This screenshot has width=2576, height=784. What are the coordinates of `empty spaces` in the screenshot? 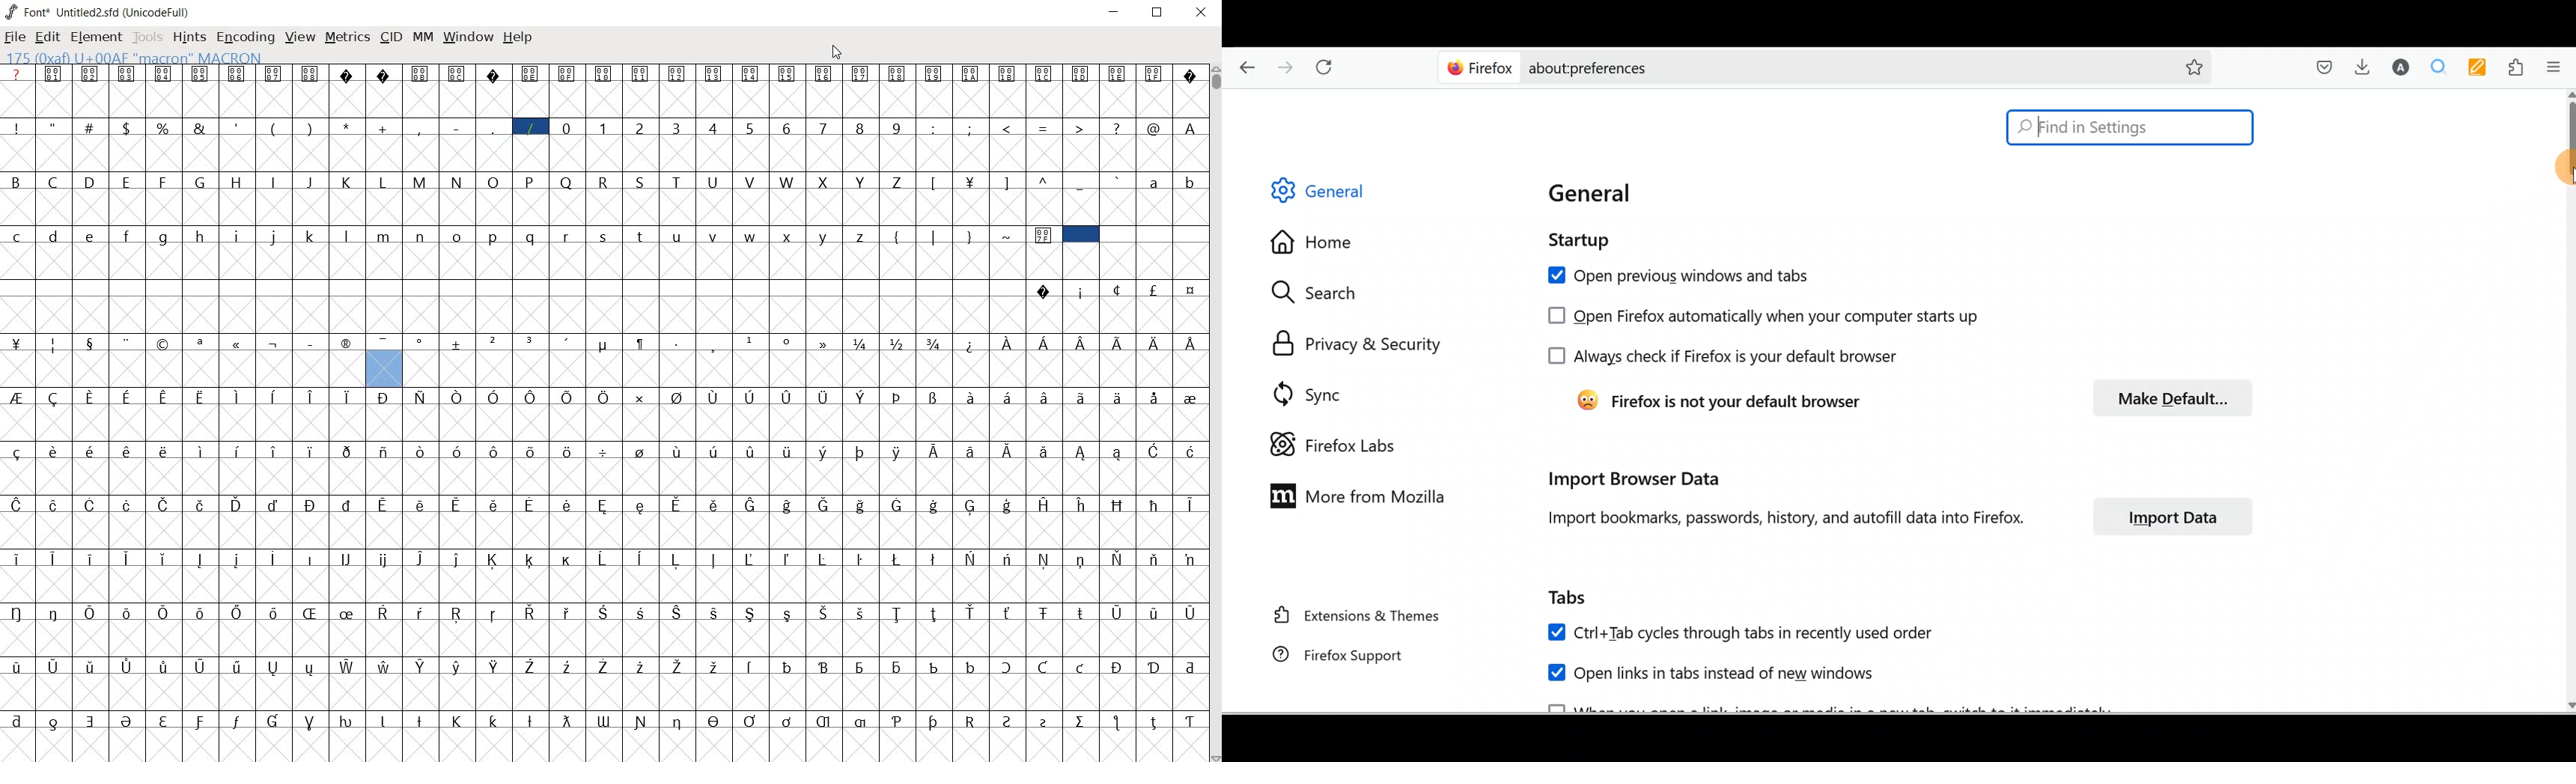 It's located at (1154, 234).